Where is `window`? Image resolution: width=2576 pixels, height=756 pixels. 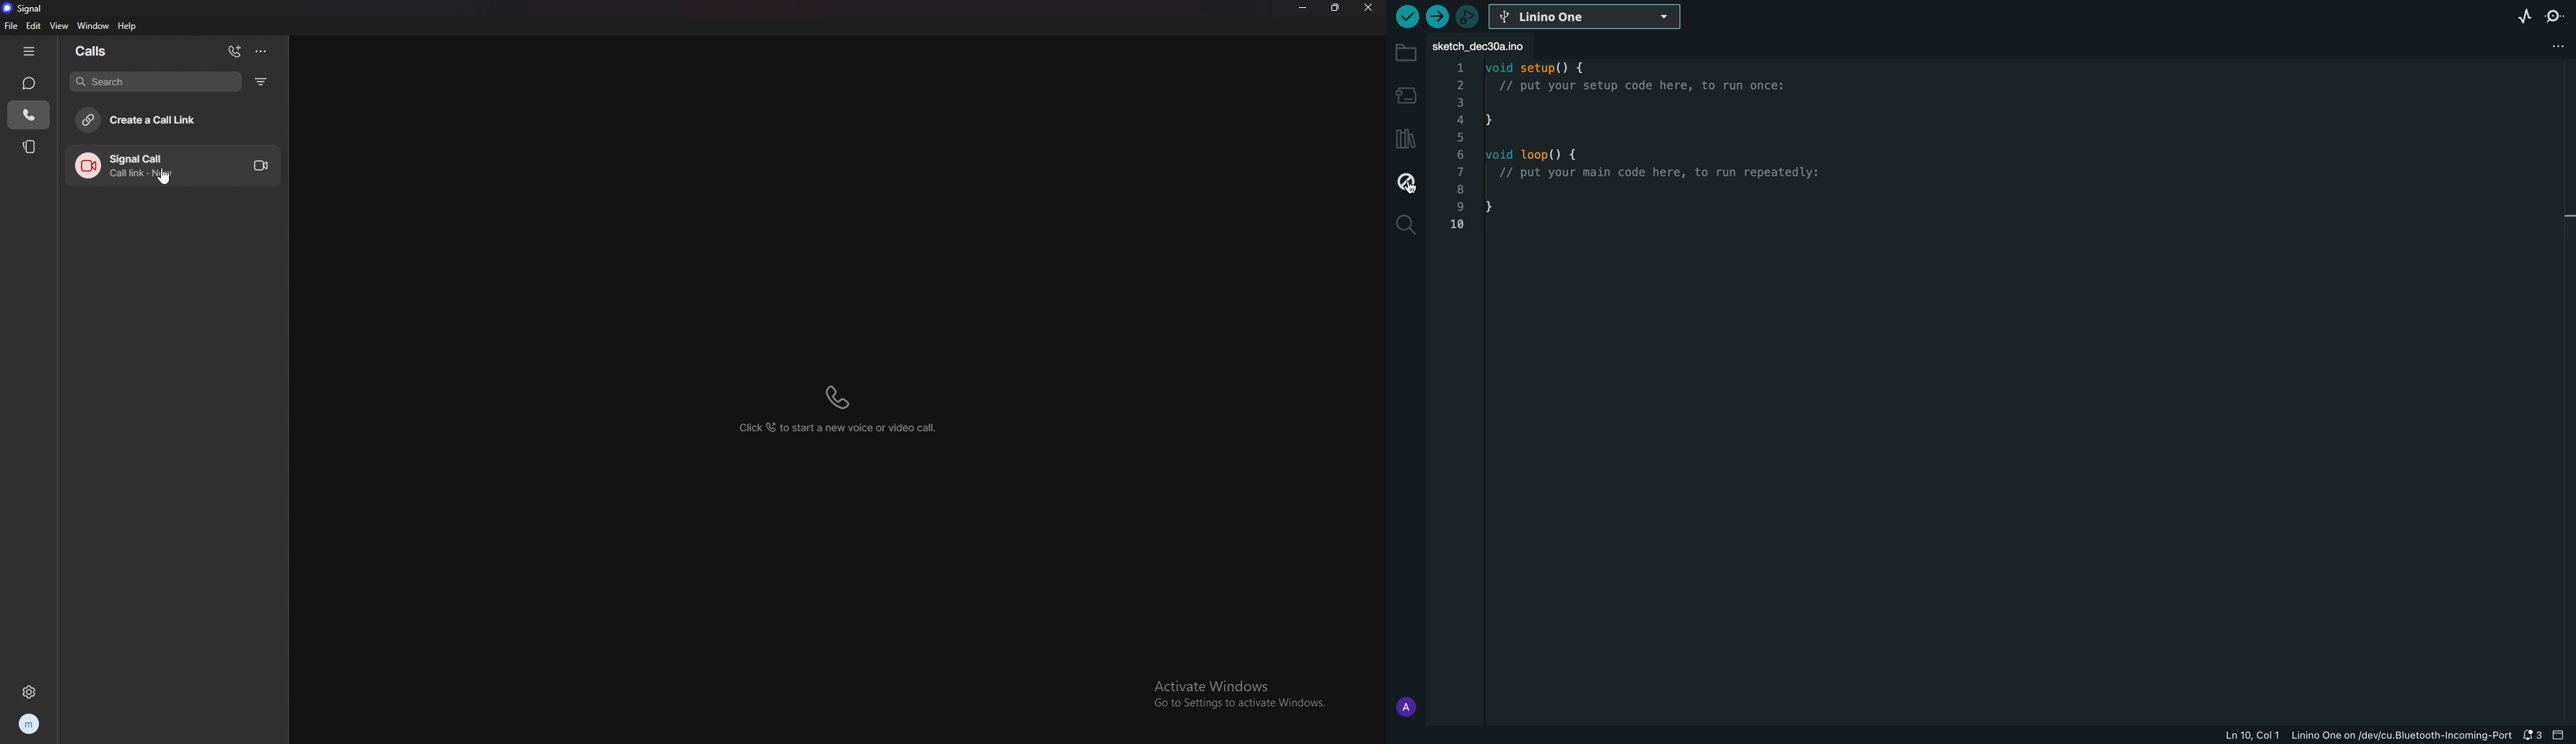
window is located at coordinates (94, 26).